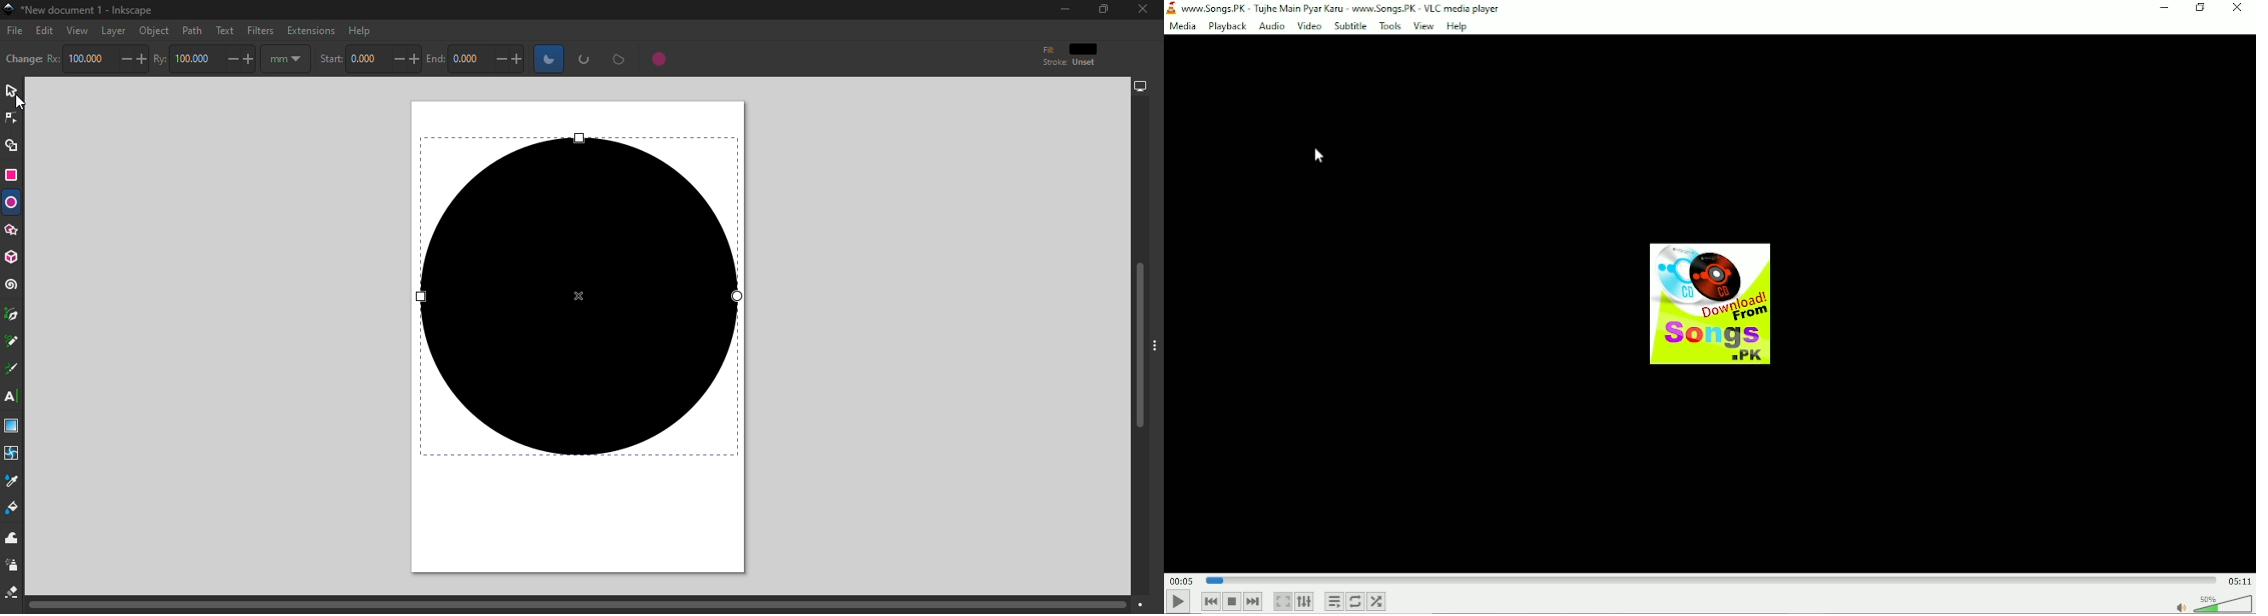 The image size is (2268, 616). What do you see at coordinates (13, 594) in the screenshot?
I see `eraser tool` at bounding box center [13, 594].